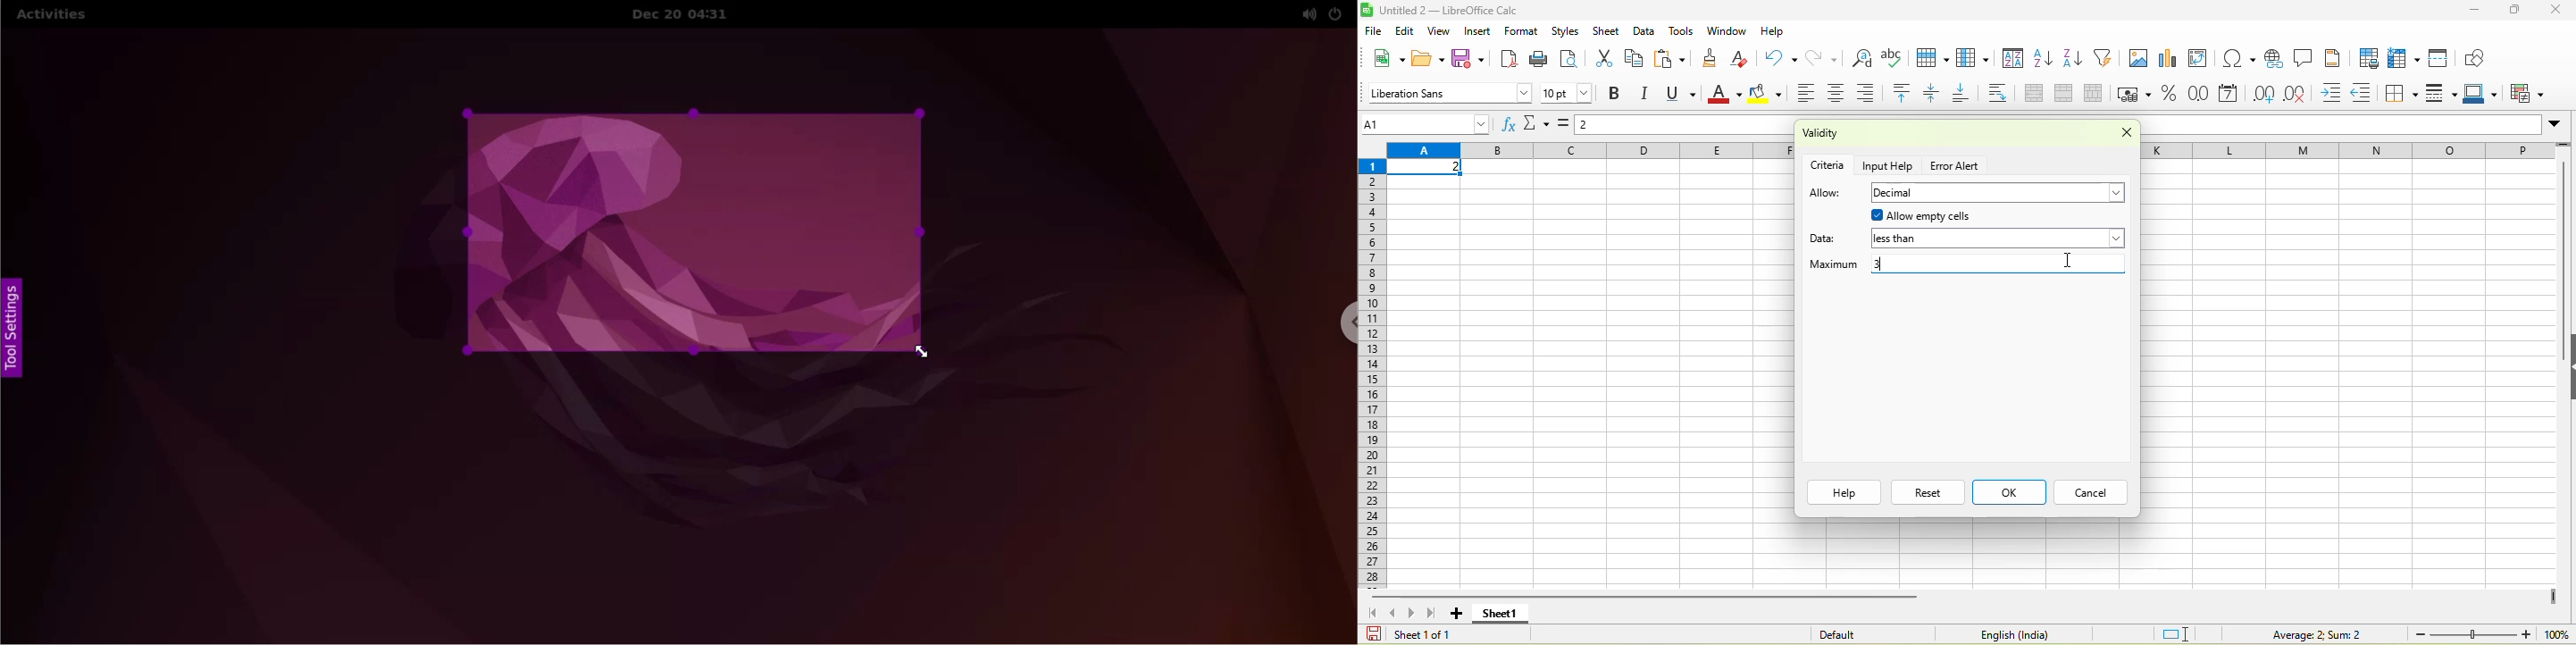 The height and width of the screenshot is (672, 2576). Describe the element at coordinates (1405, 30) in the screenshot. I see `edit` at that location.